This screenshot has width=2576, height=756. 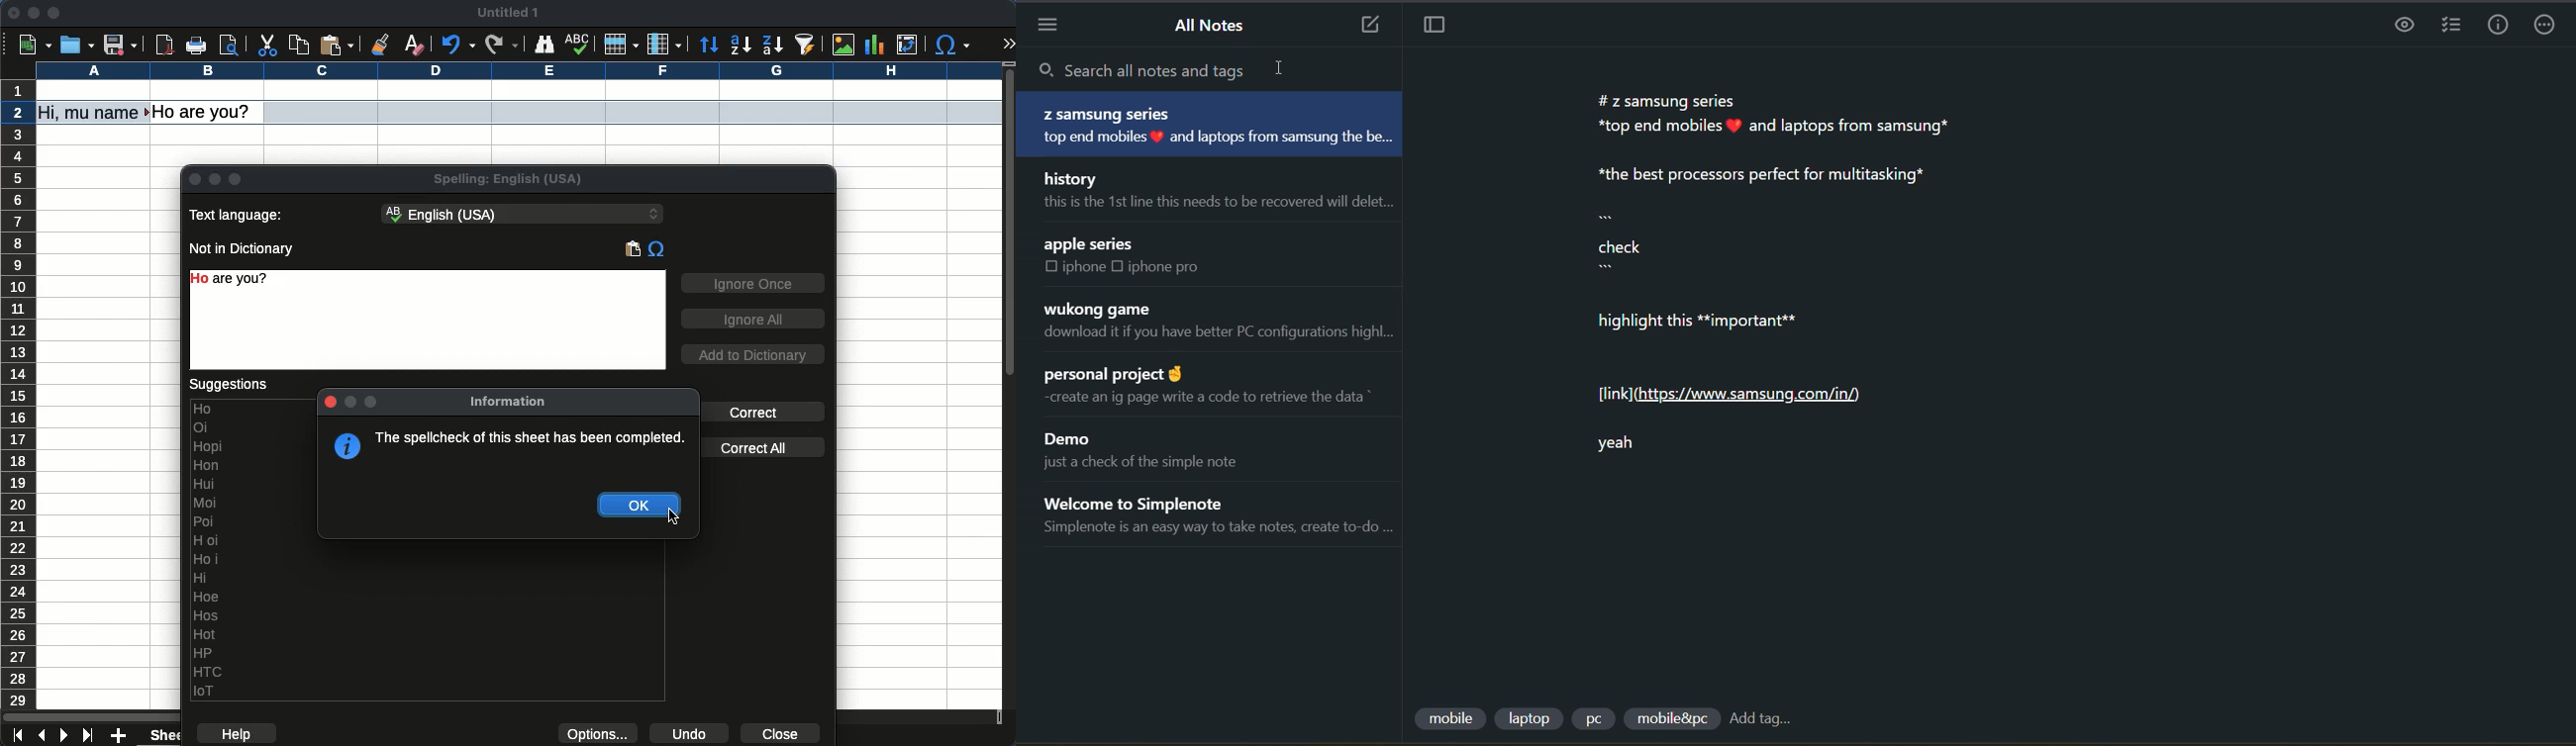 I want to click on add tag, so click(x=1772, y=717).